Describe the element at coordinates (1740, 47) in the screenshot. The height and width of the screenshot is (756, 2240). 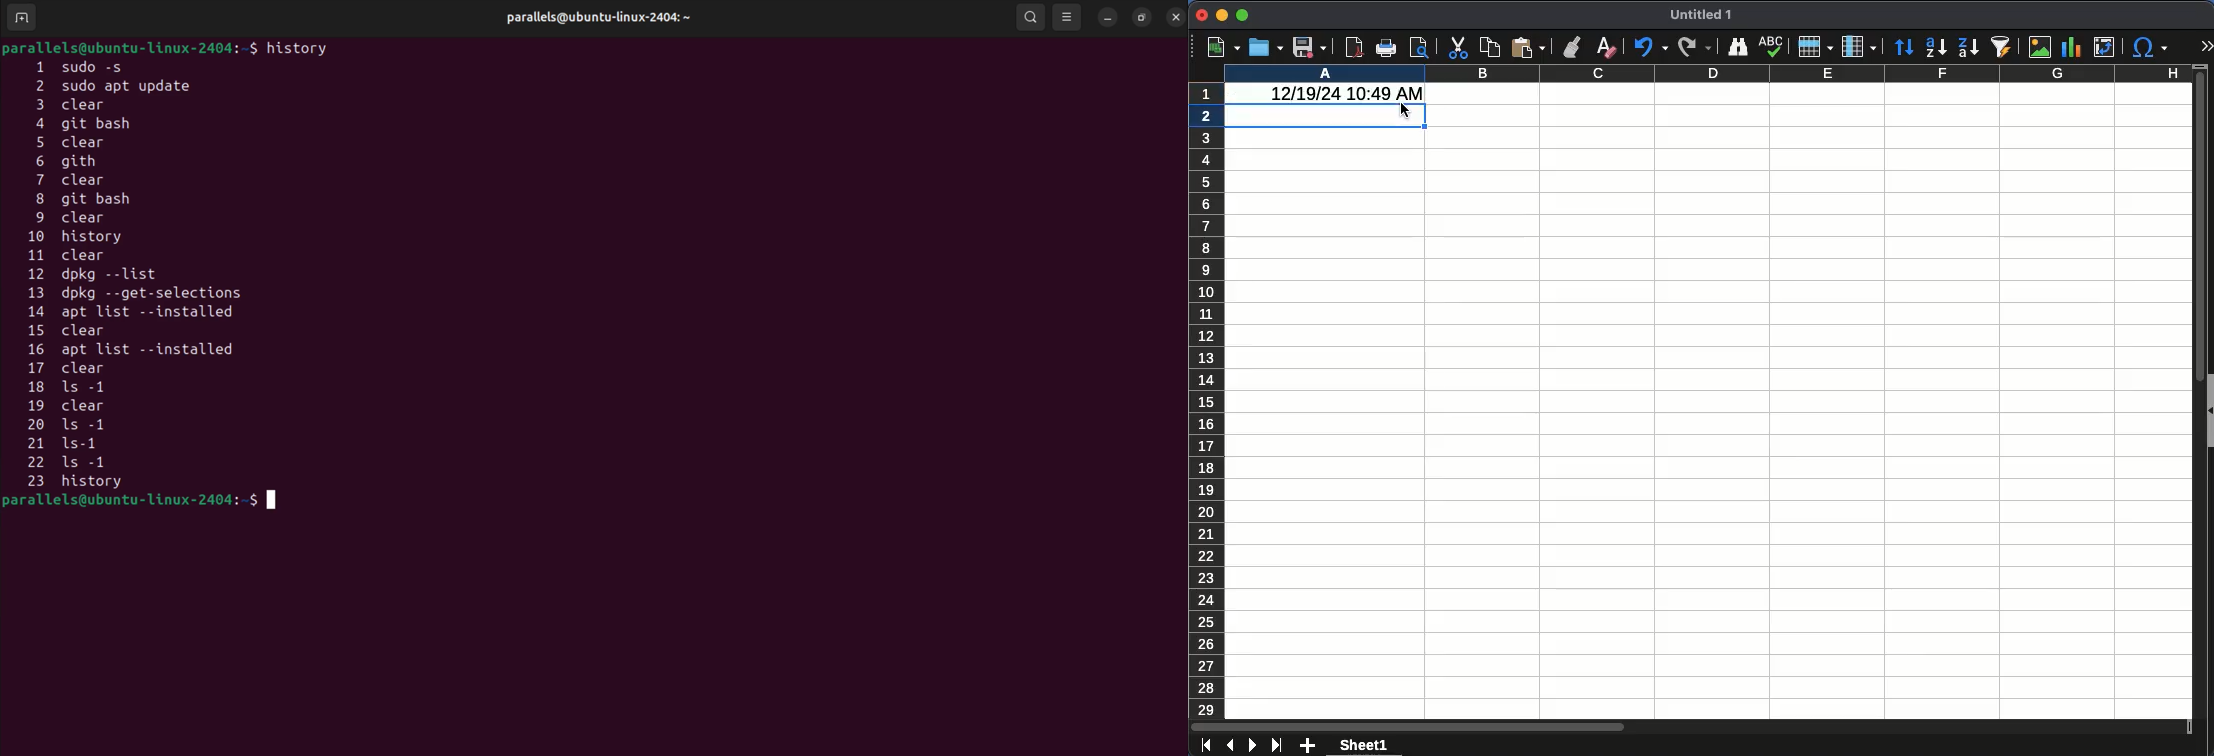
I see `finder` at that location.